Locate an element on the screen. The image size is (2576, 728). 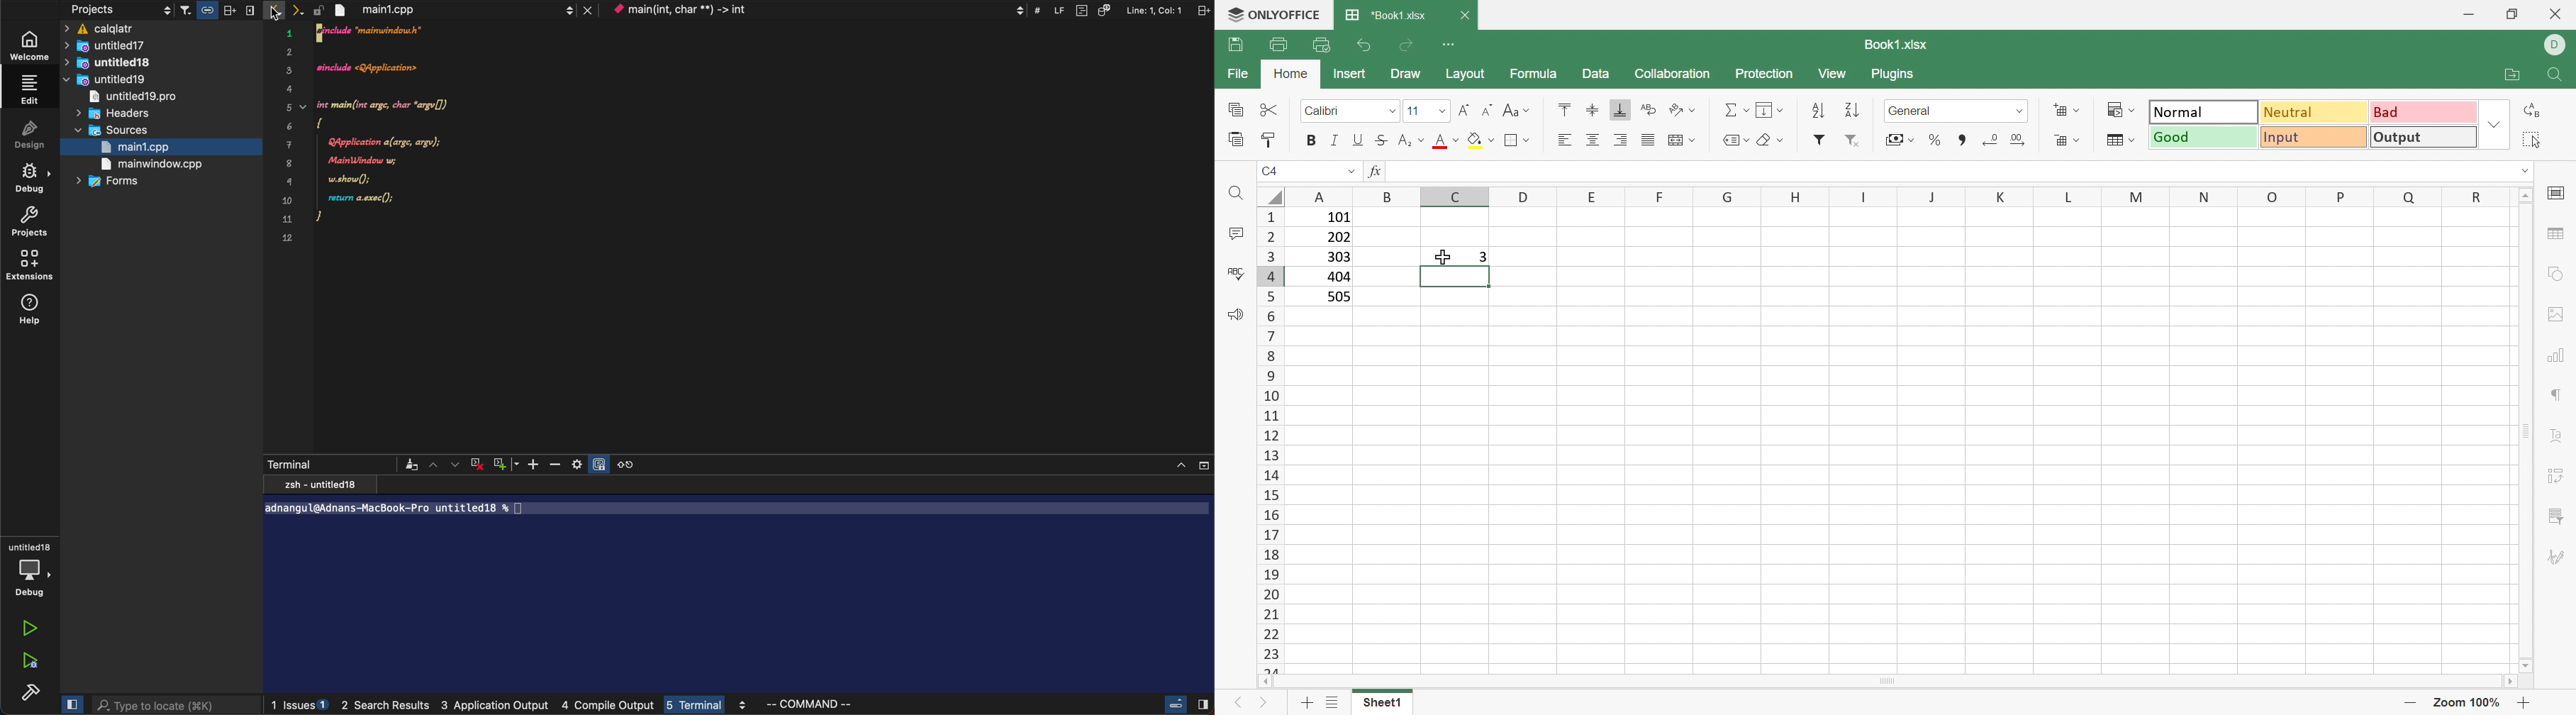
Borders is located at coordinates (1516, 140).